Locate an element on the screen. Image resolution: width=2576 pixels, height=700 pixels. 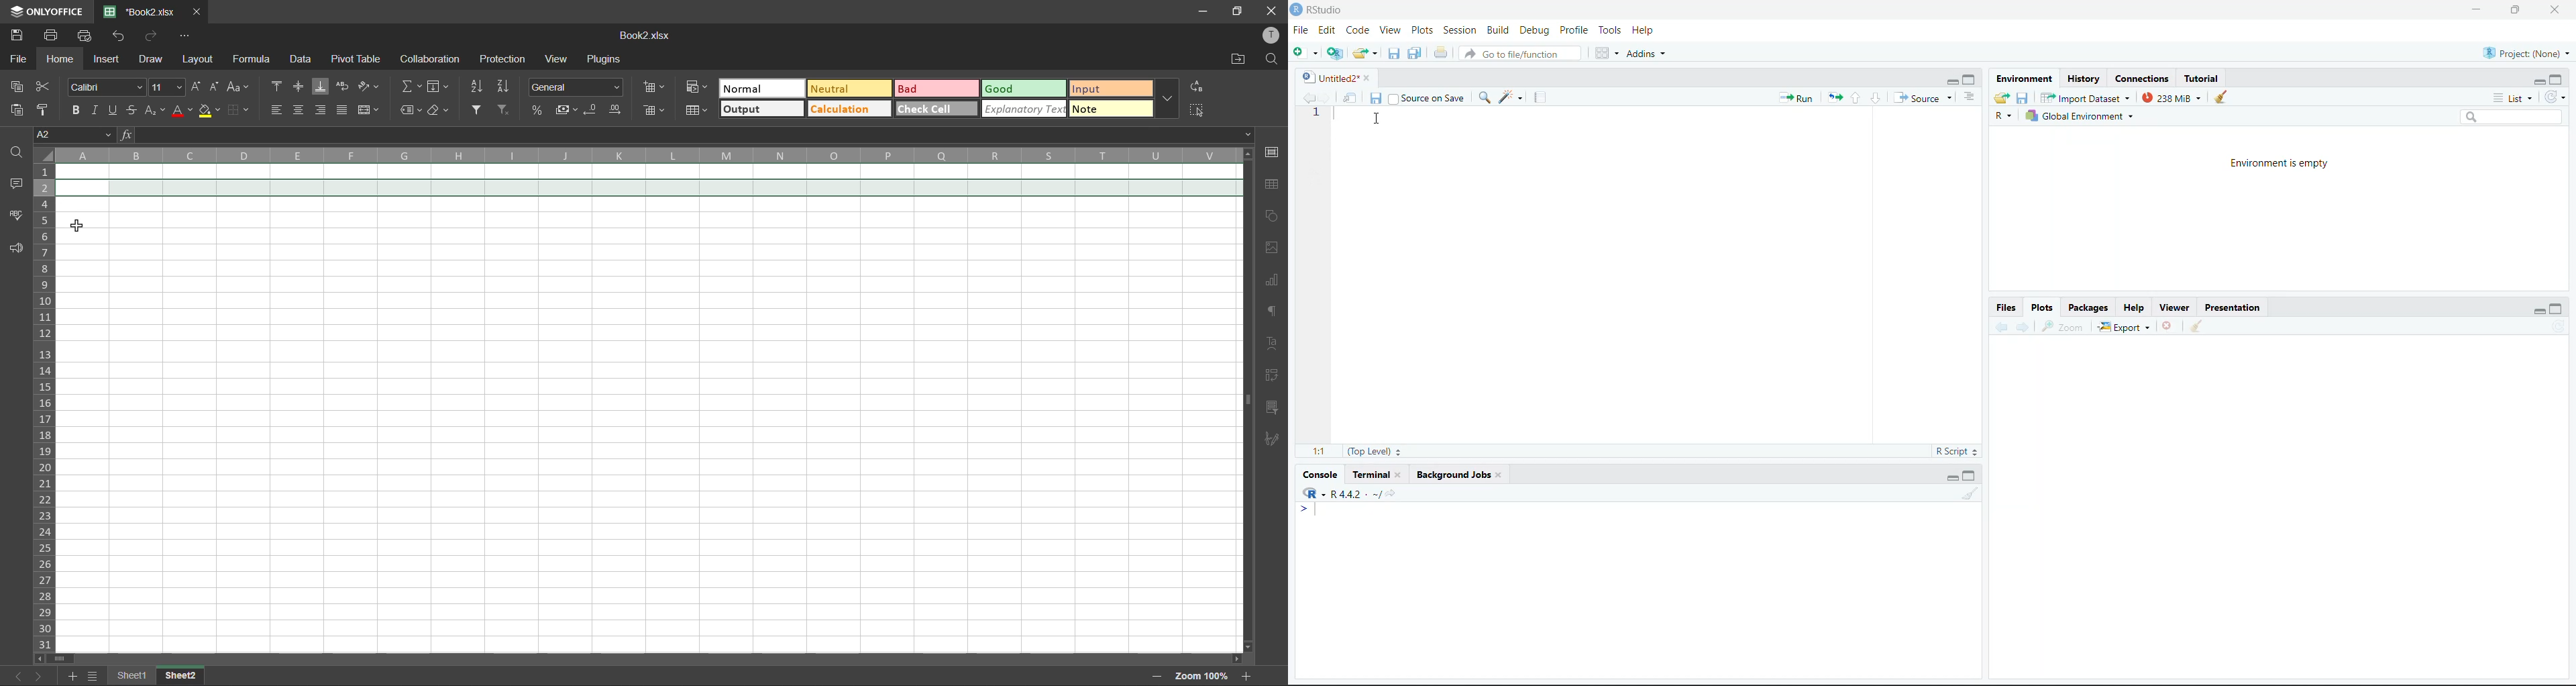
Plots is located at coordinates (2042, 307).